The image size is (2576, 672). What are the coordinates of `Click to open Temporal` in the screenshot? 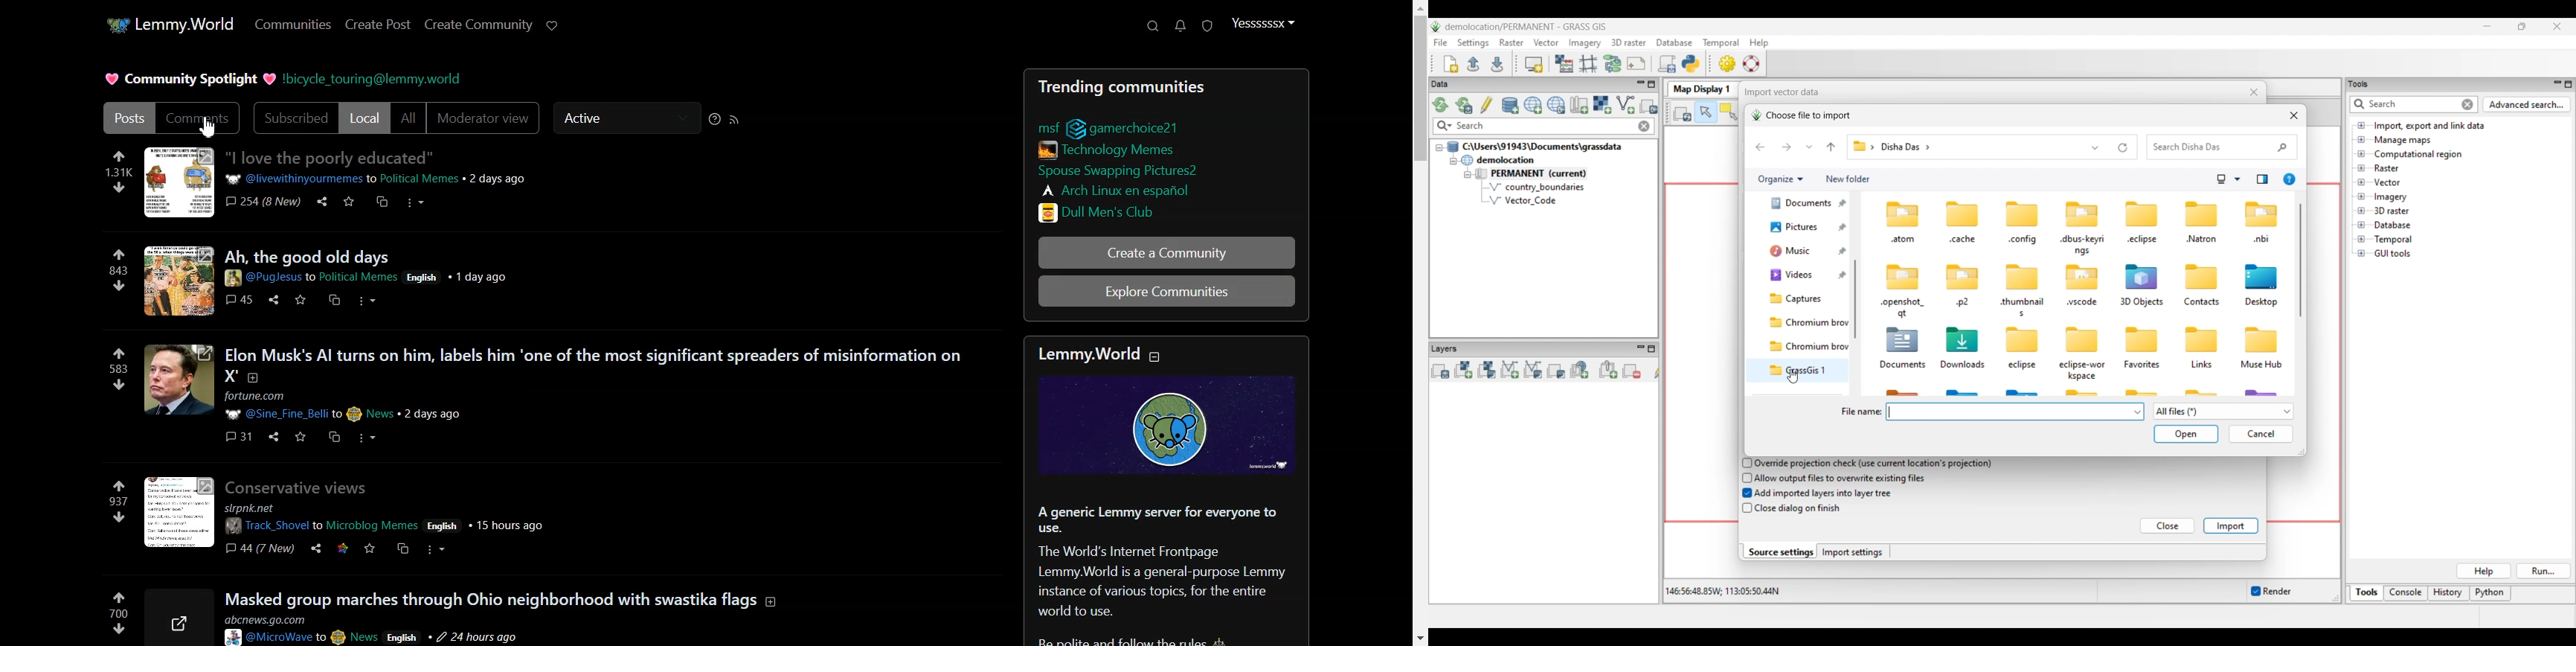 It's located at (2361, 239).